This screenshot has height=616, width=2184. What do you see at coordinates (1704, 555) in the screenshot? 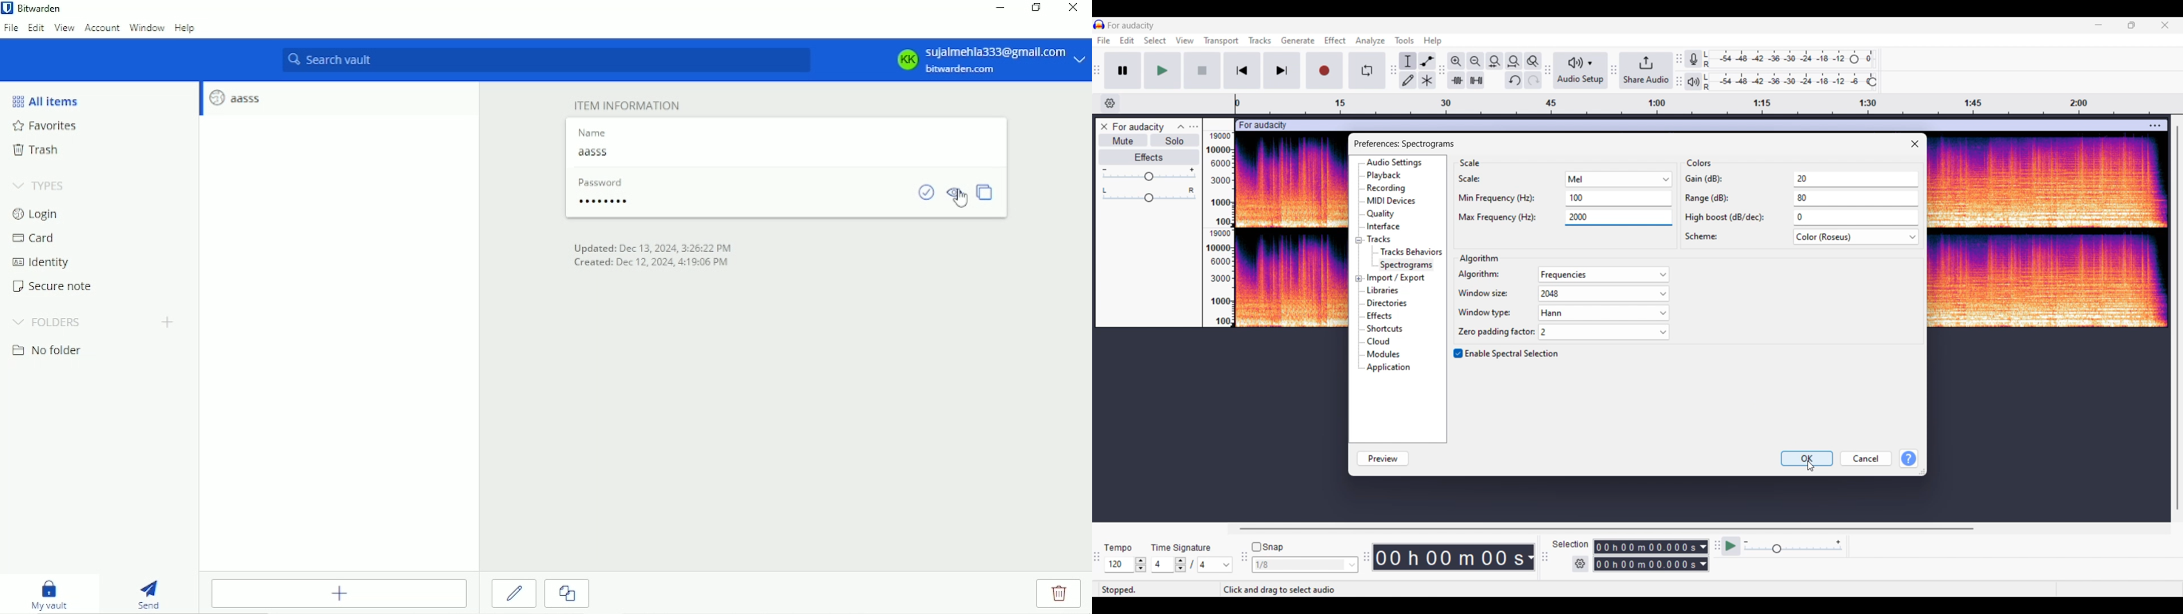
I see `Selection duration measurement` at bounding box center [1704, 555].